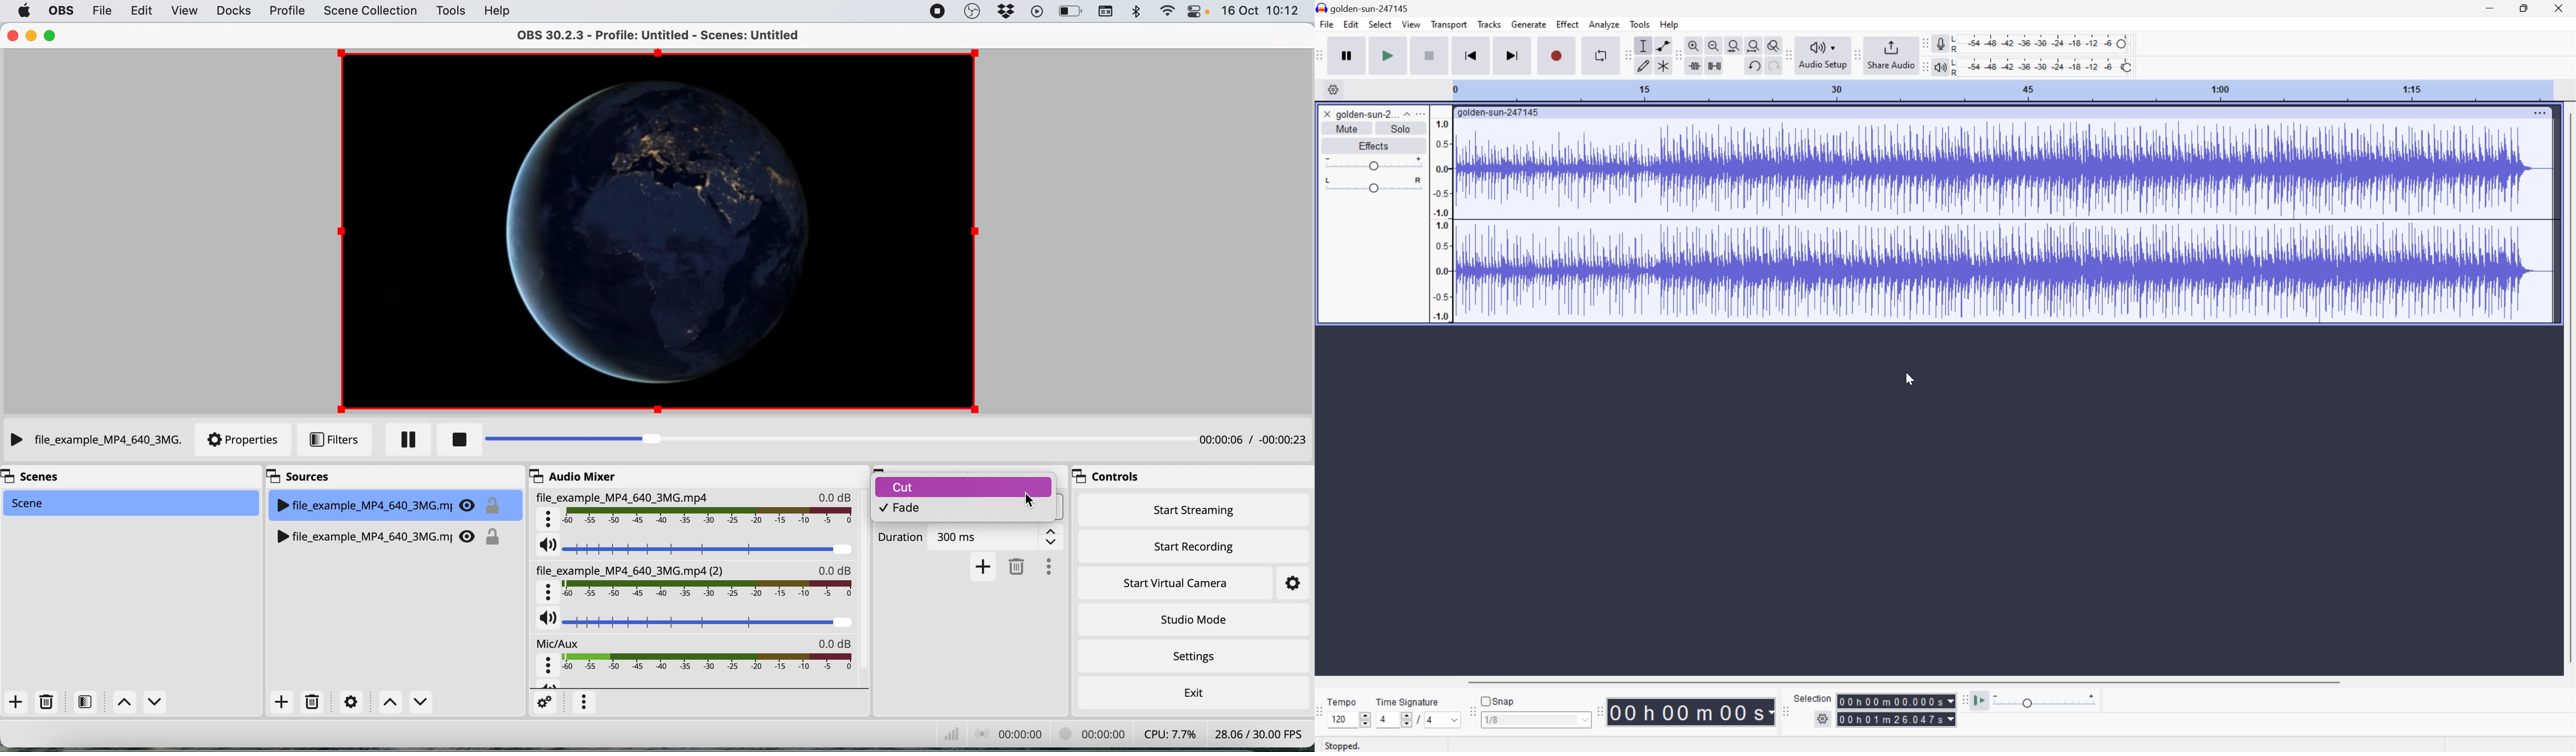  Describe the element at coordinates (1643, 45) in the screenshot. I see `Selection Tool` at that location.